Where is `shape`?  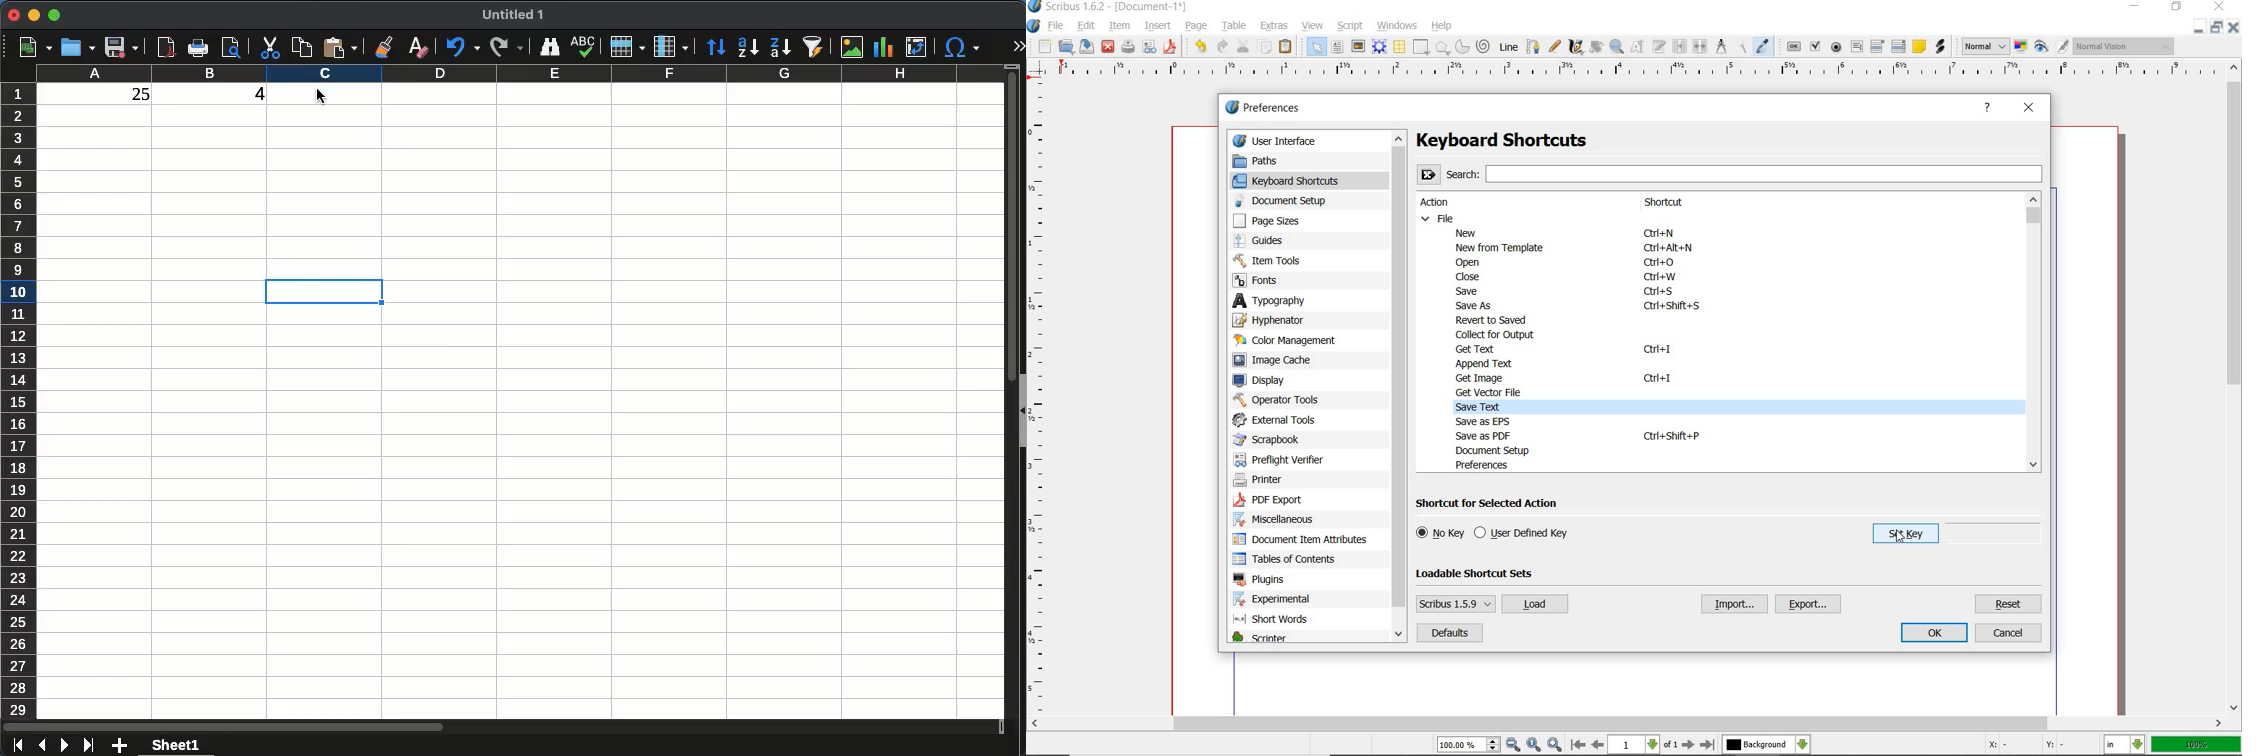
shape is located at coordinates (1422, 47).